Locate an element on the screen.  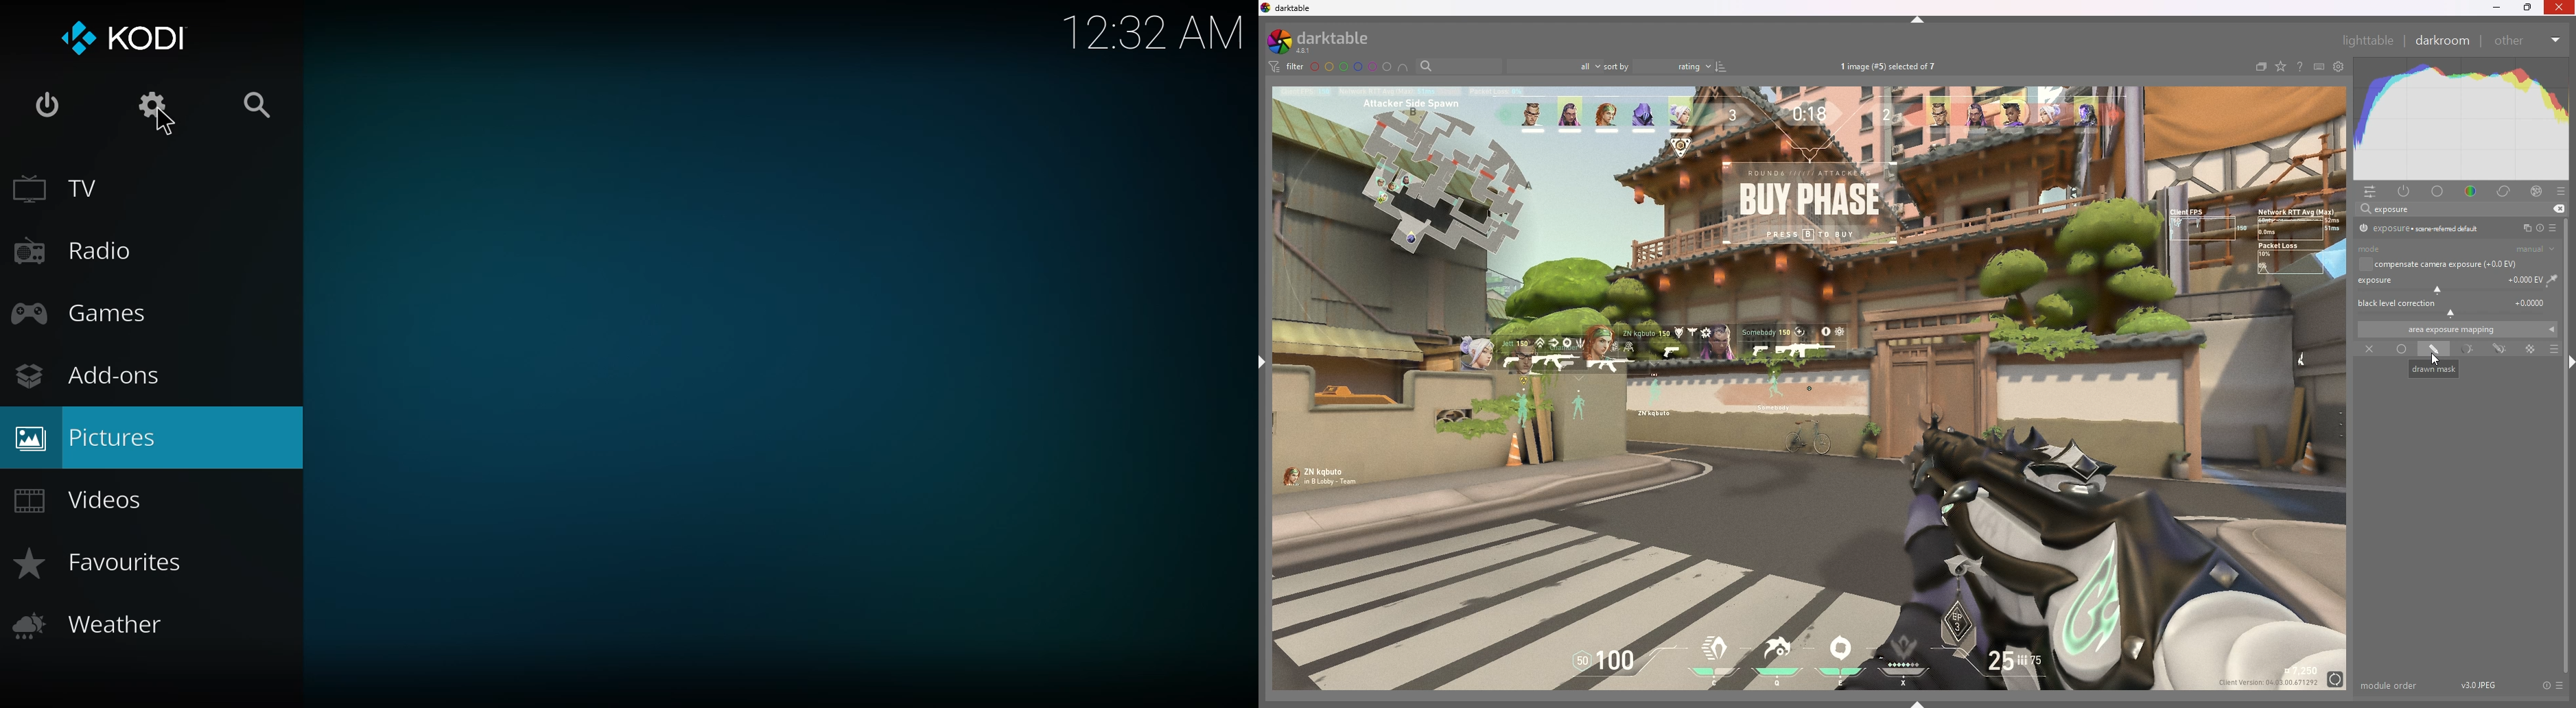
pictures is located at coordinates (91, 435).